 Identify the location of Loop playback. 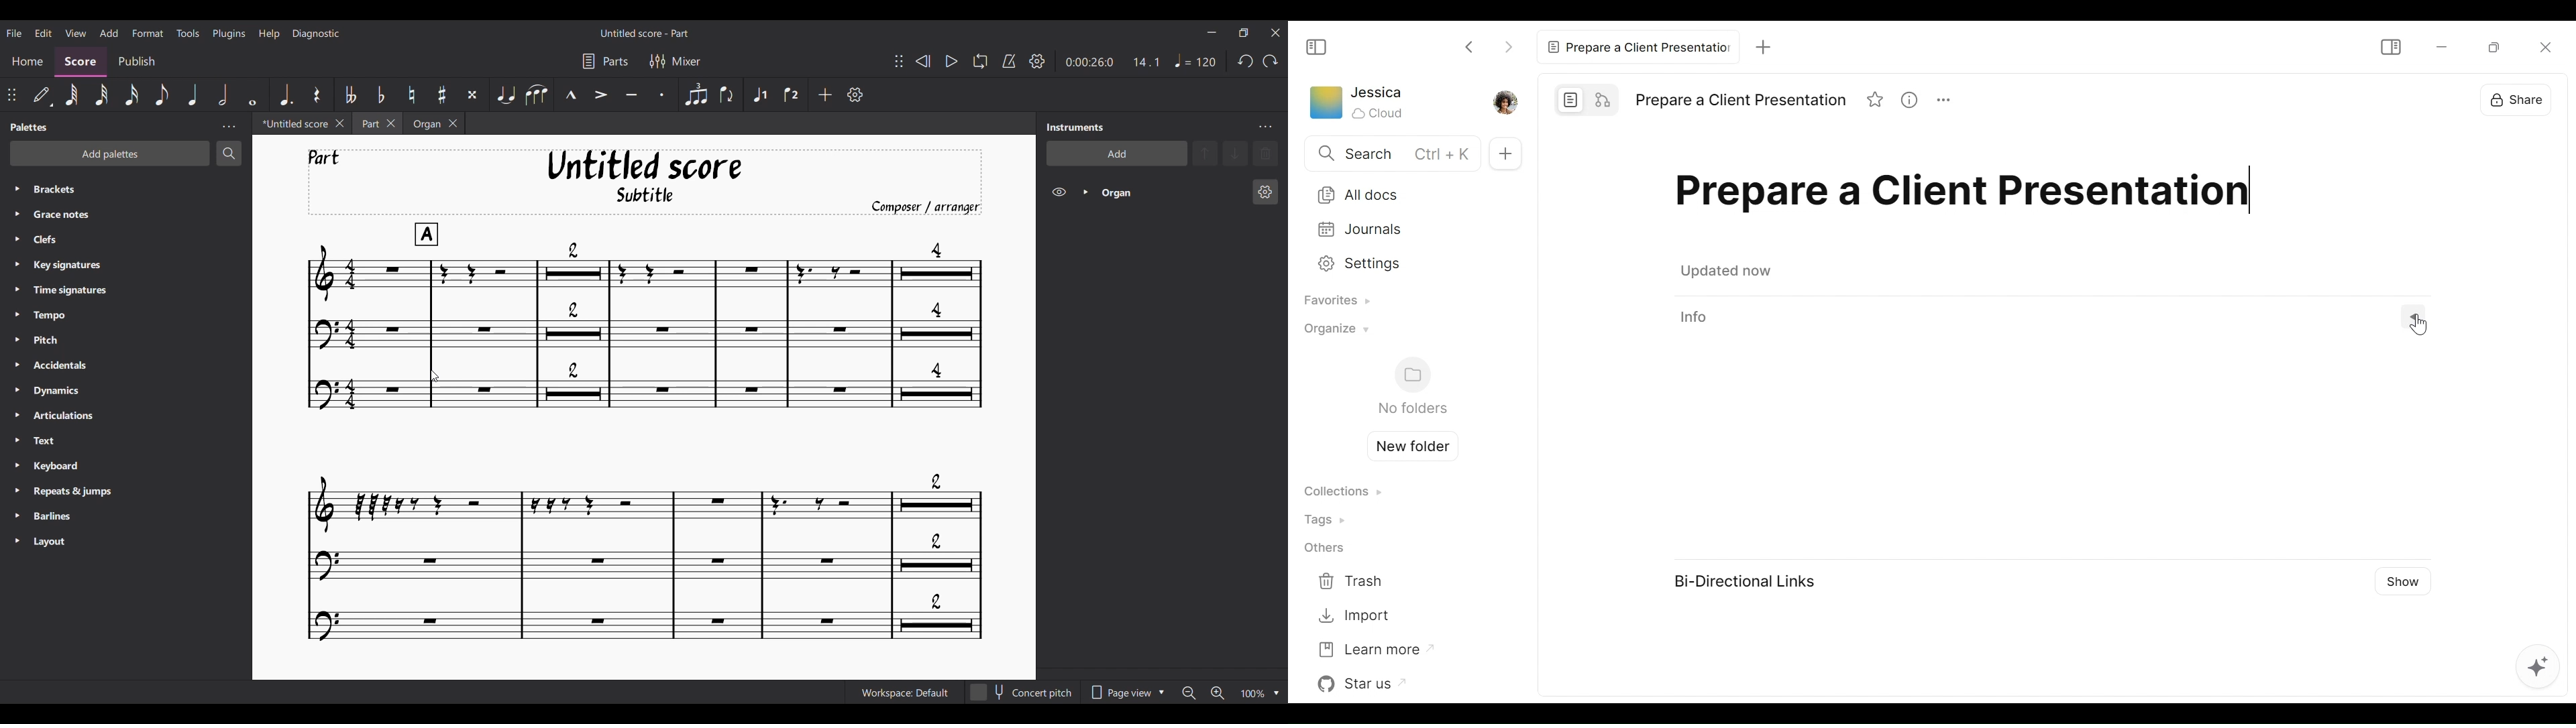
(980, 61).